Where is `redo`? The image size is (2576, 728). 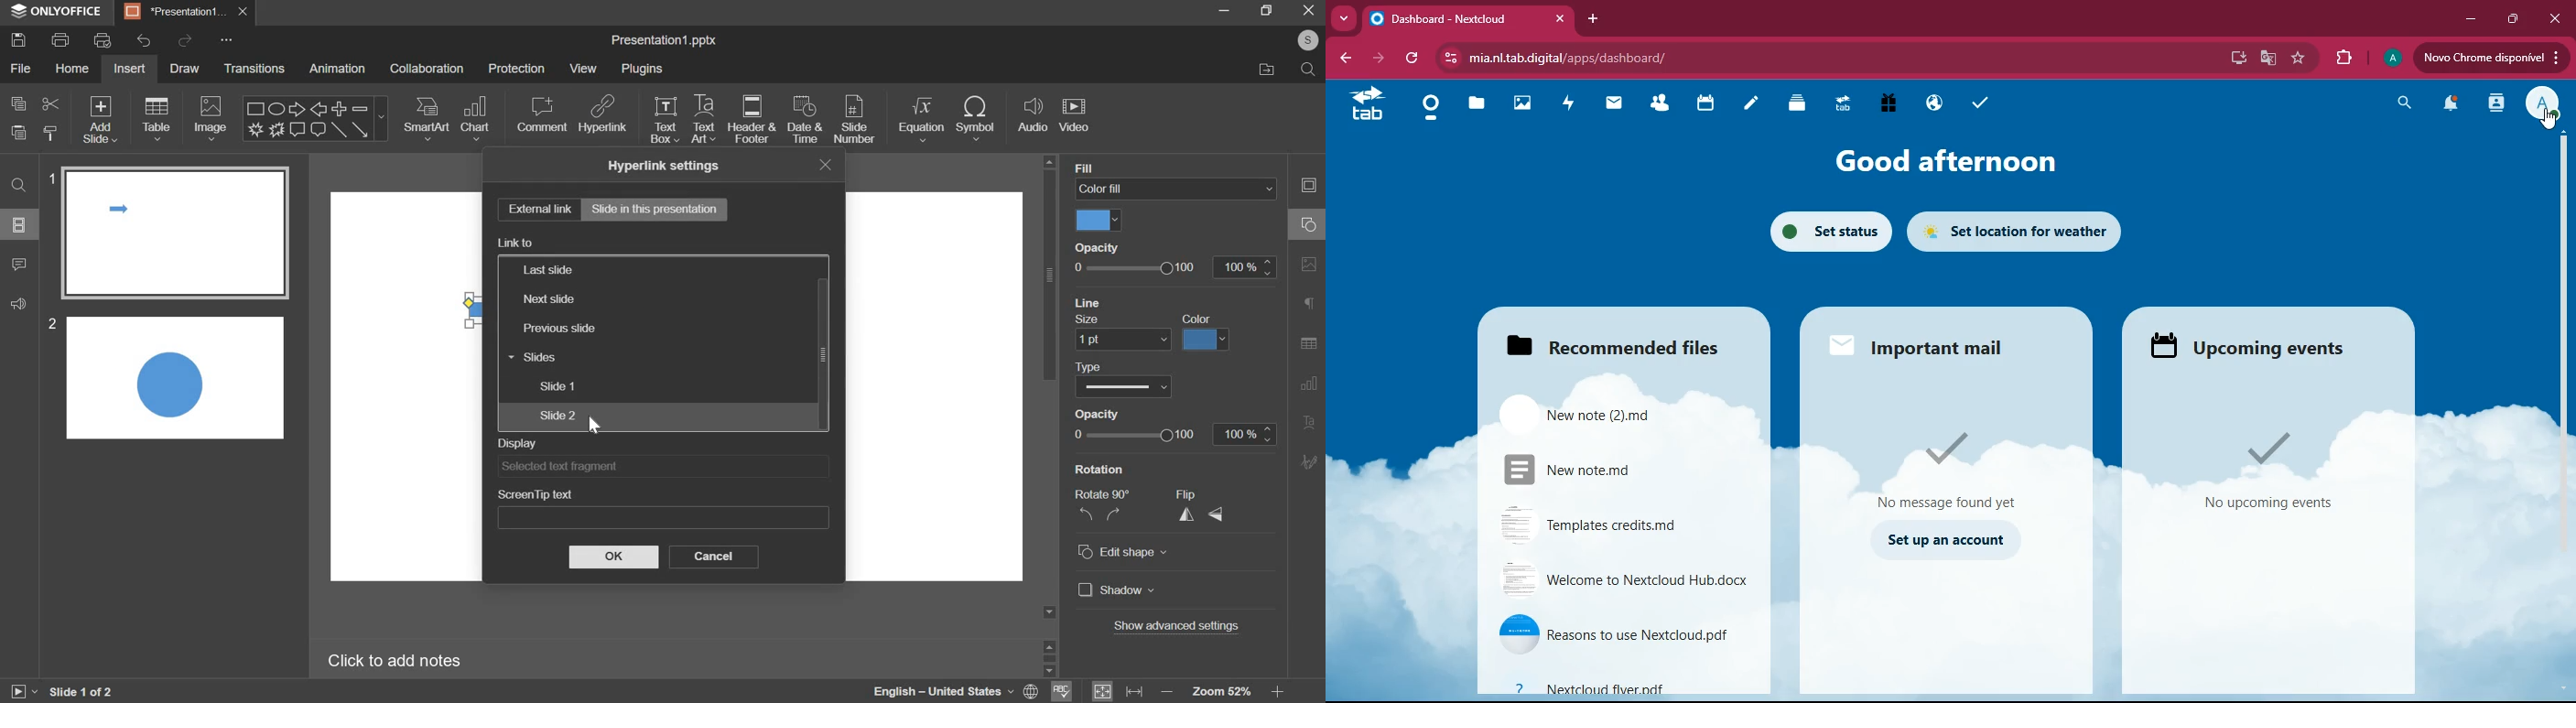
redo is located at coordinates (187, 40).